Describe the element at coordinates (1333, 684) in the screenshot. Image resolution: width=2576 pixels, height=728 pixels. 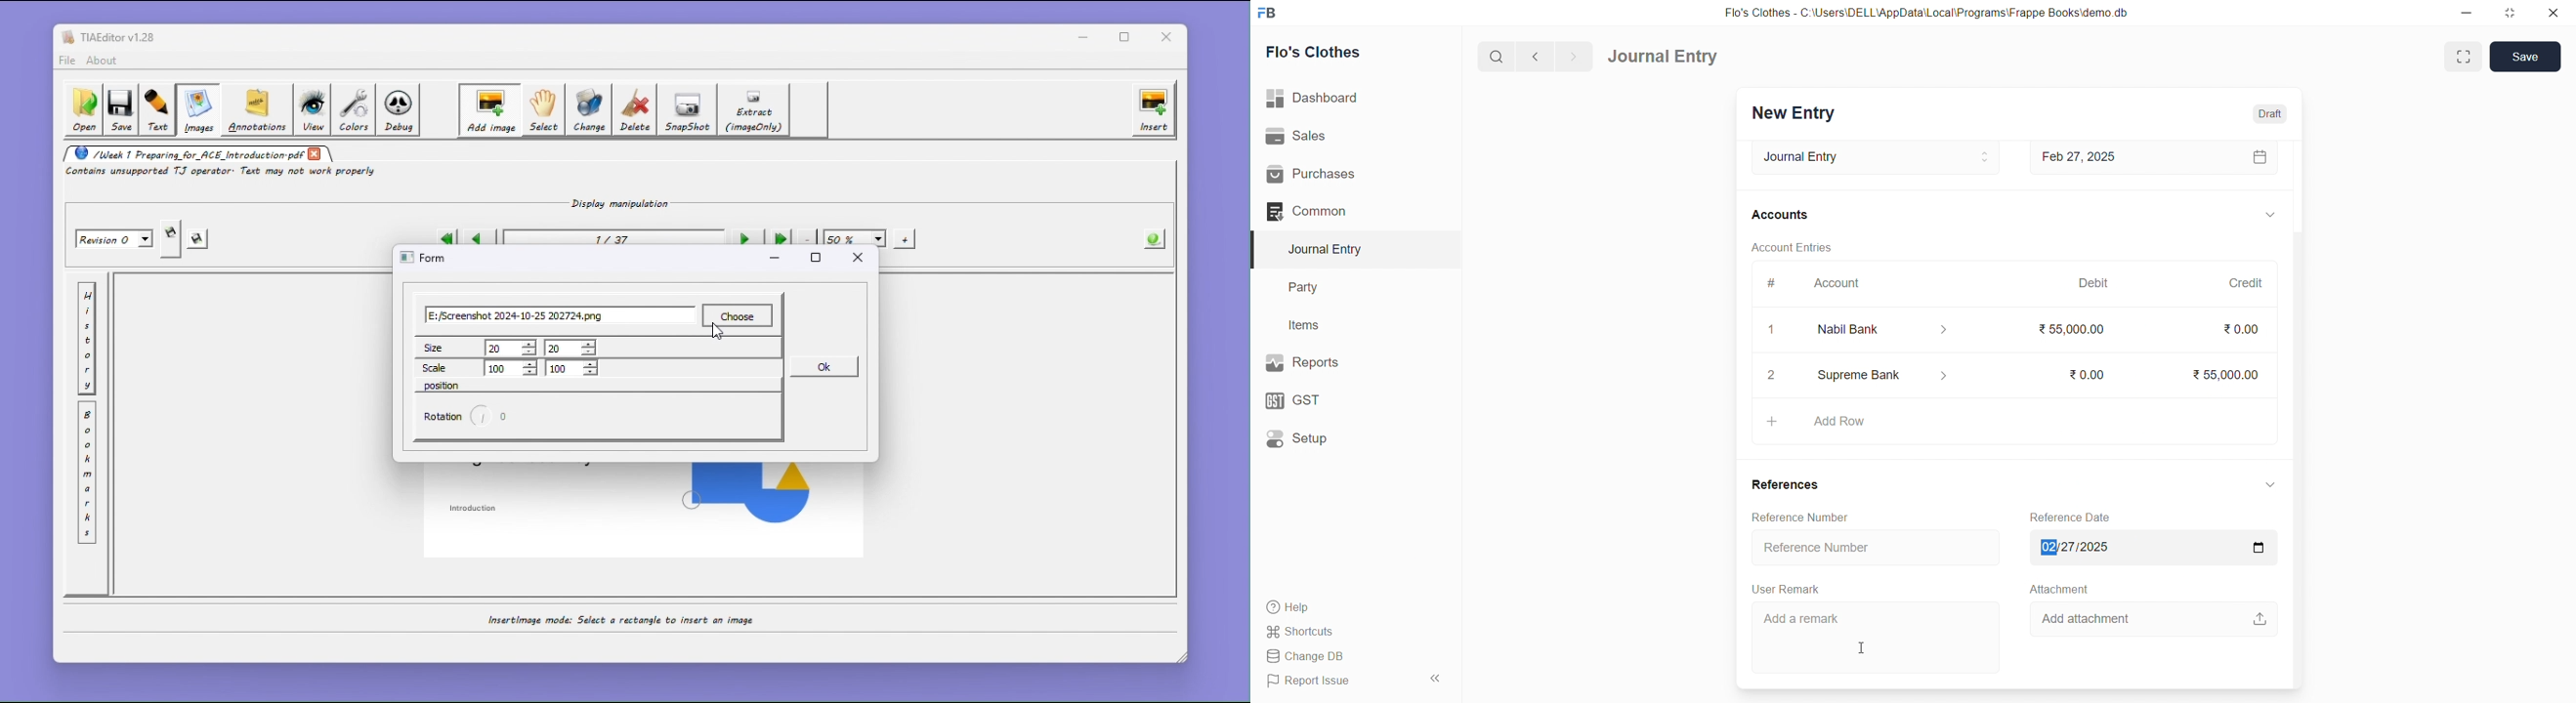
I see `Report Issue` at that location.